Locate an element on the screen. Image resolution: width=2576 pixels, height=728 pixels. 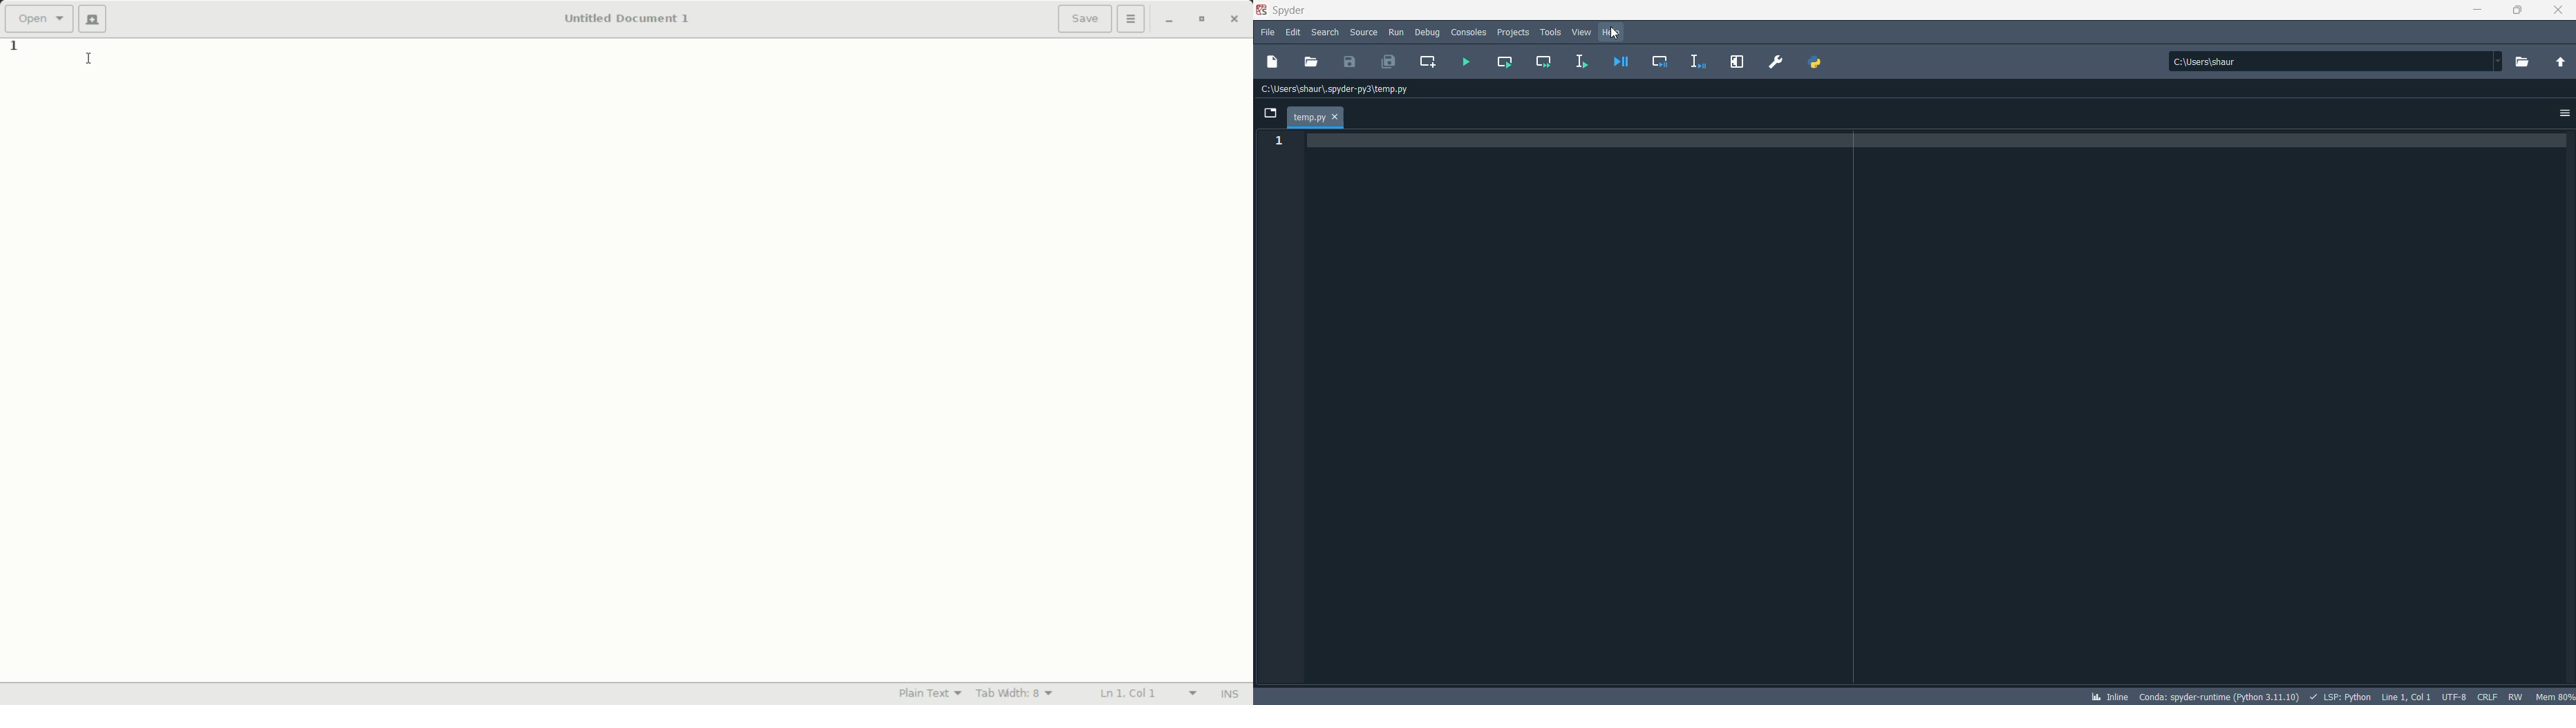
create new cell is located at coordinates (1429, 62).